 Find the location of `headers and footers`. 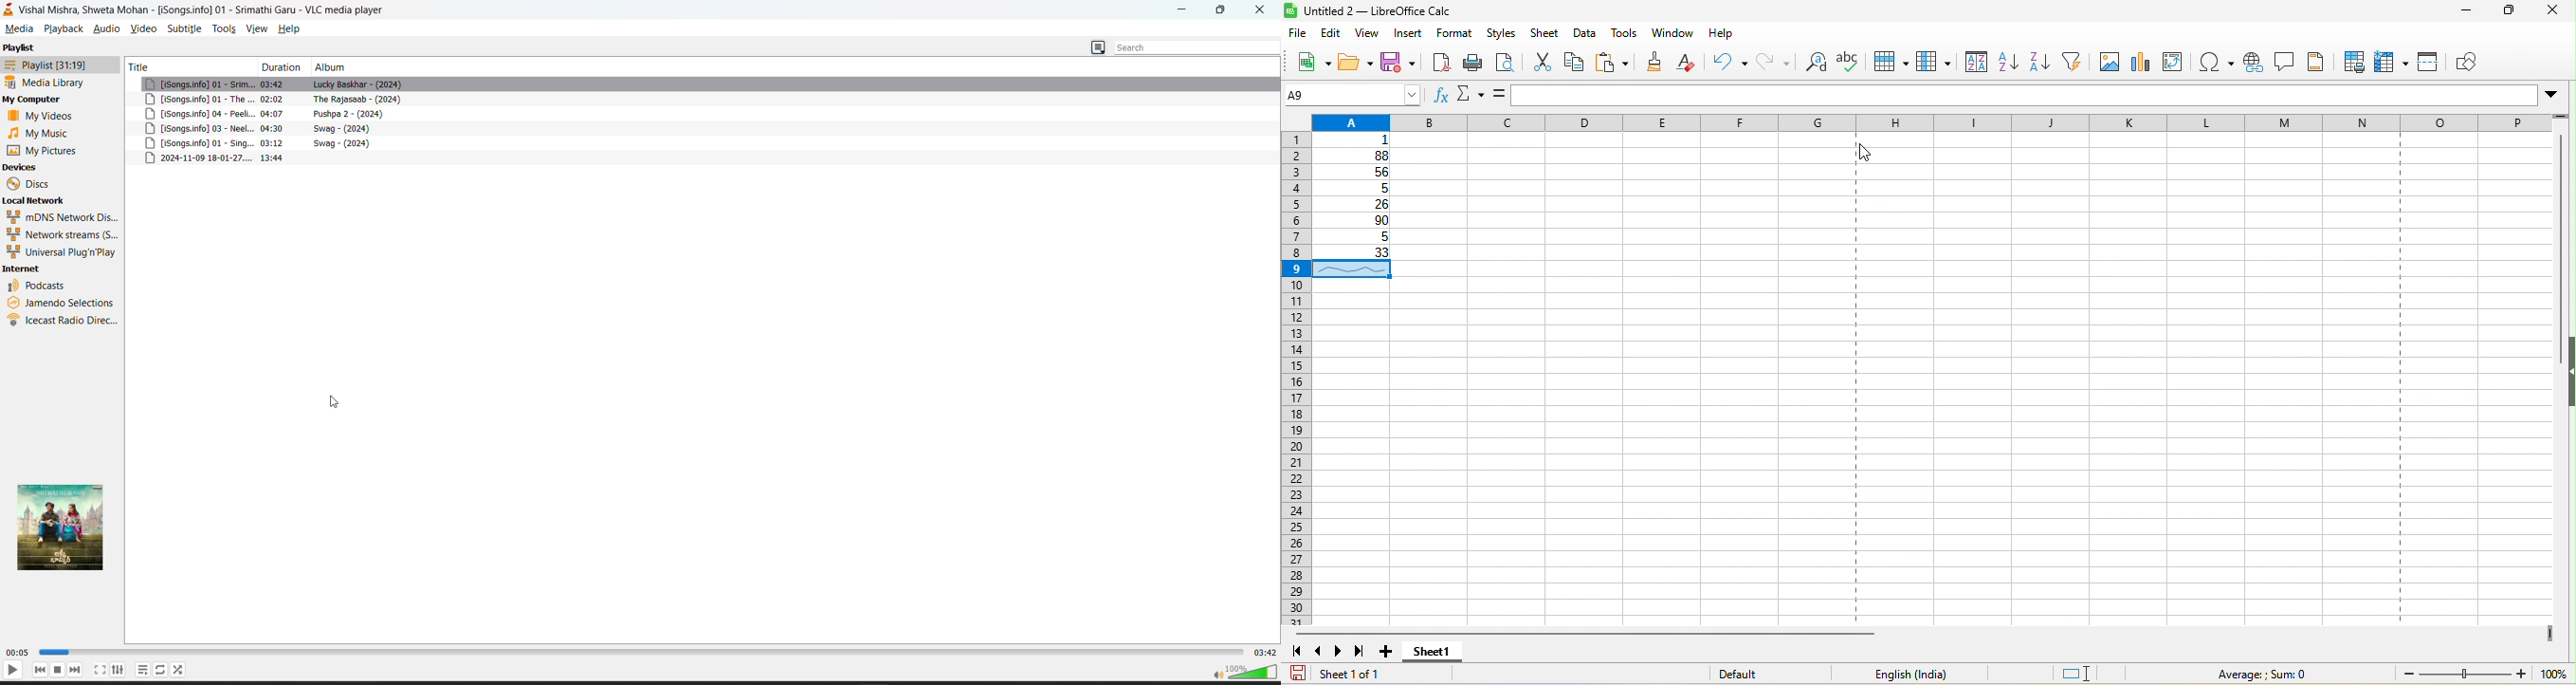

headers and footers is located at coordinates (2318, 62).